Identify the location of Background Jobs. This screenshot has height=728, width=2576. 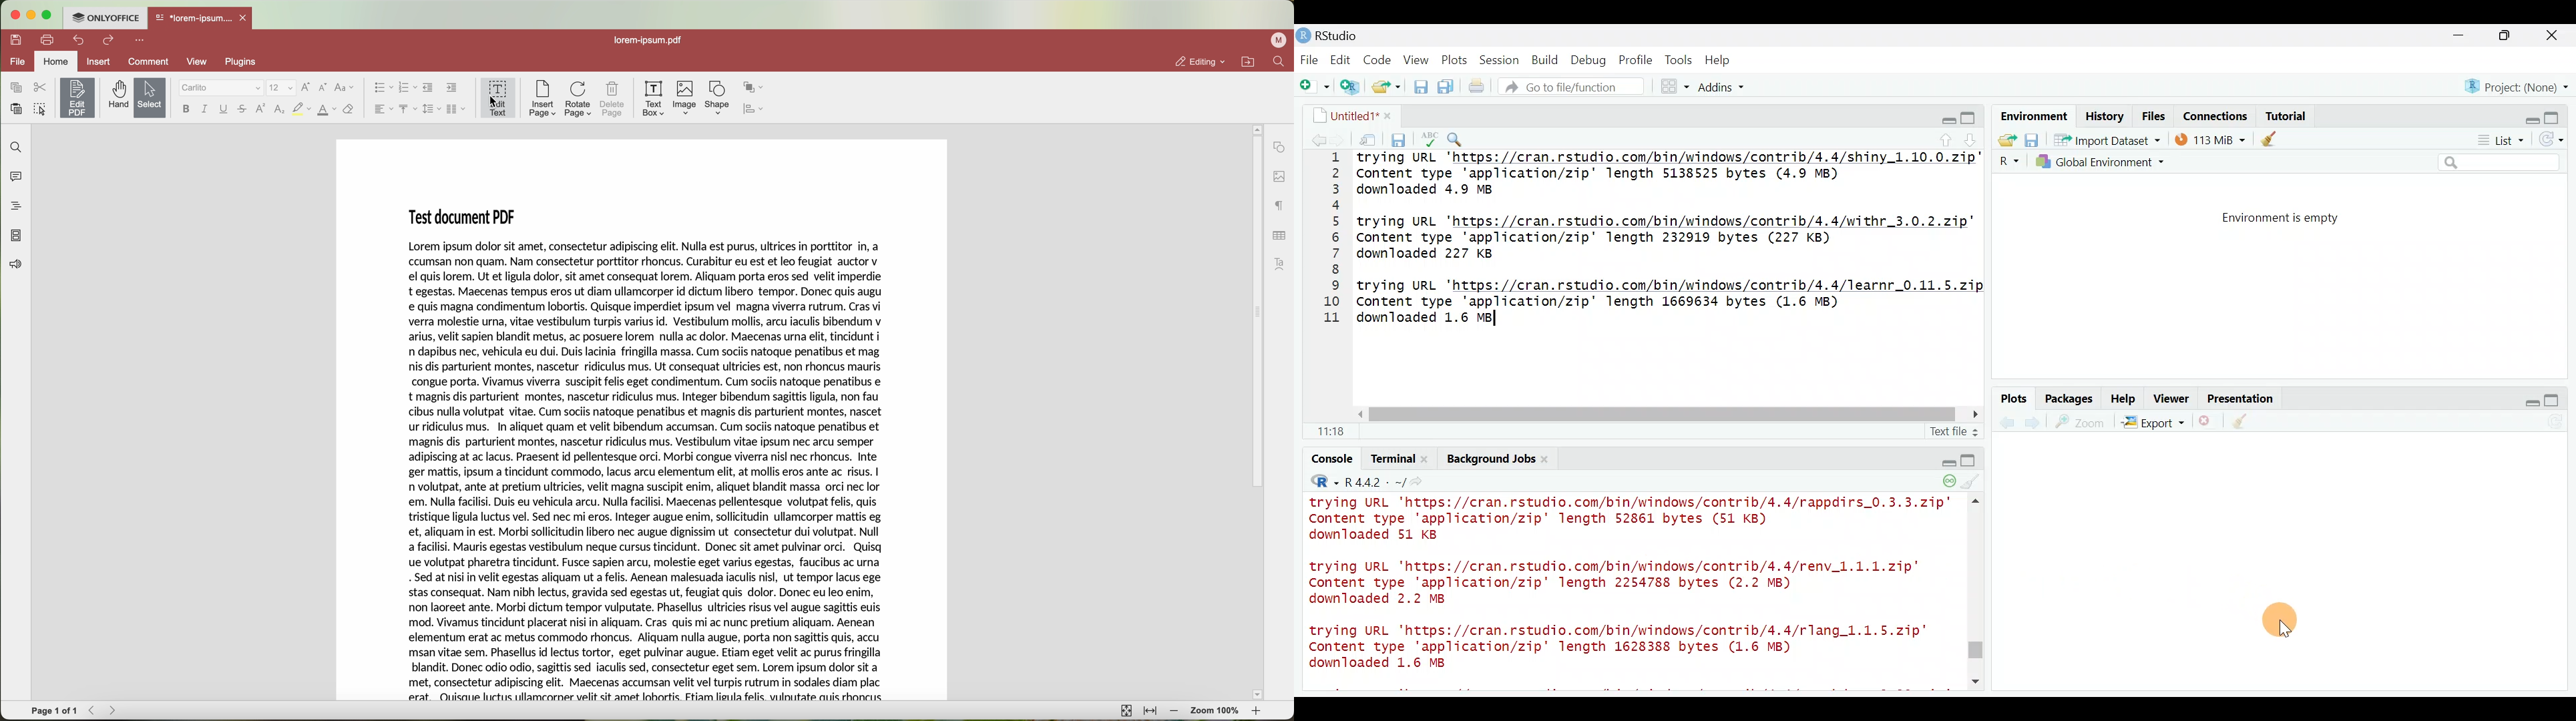
(1492, 461).